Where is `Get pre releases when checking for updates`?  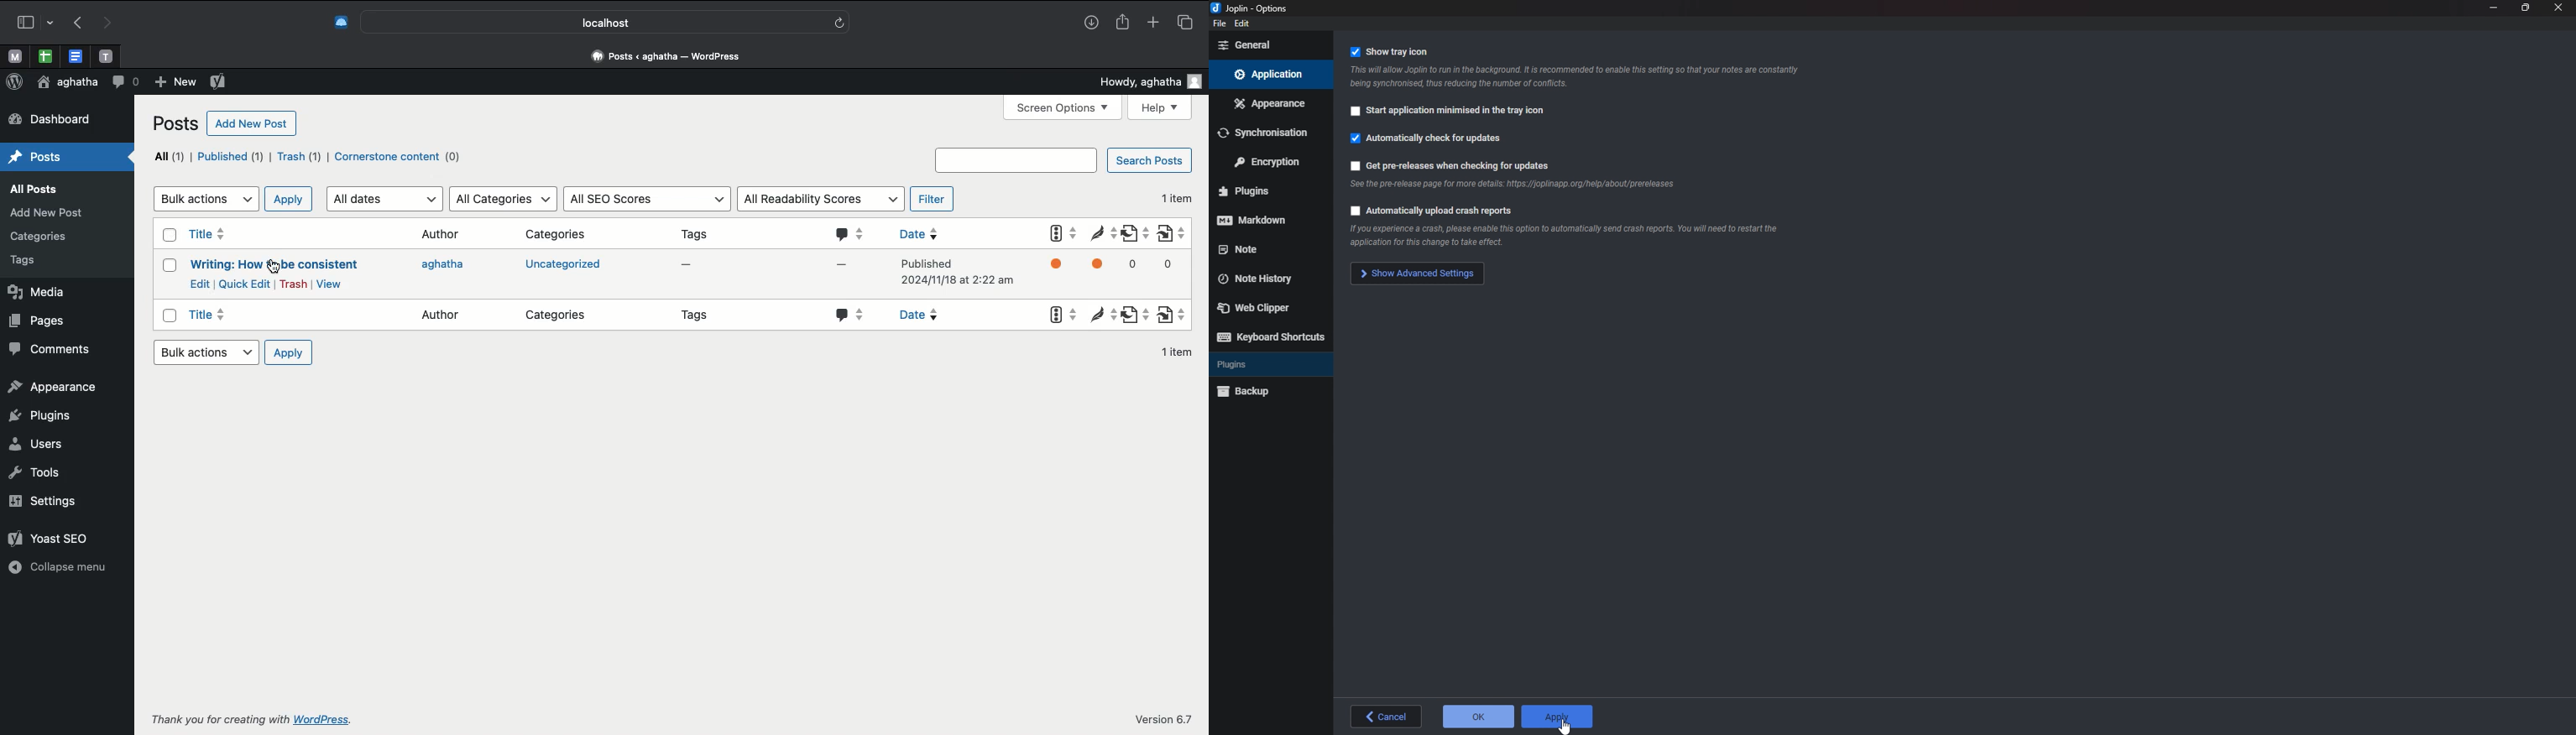
Get pre releases when checking for updates is located at coordinates (1457, 166).